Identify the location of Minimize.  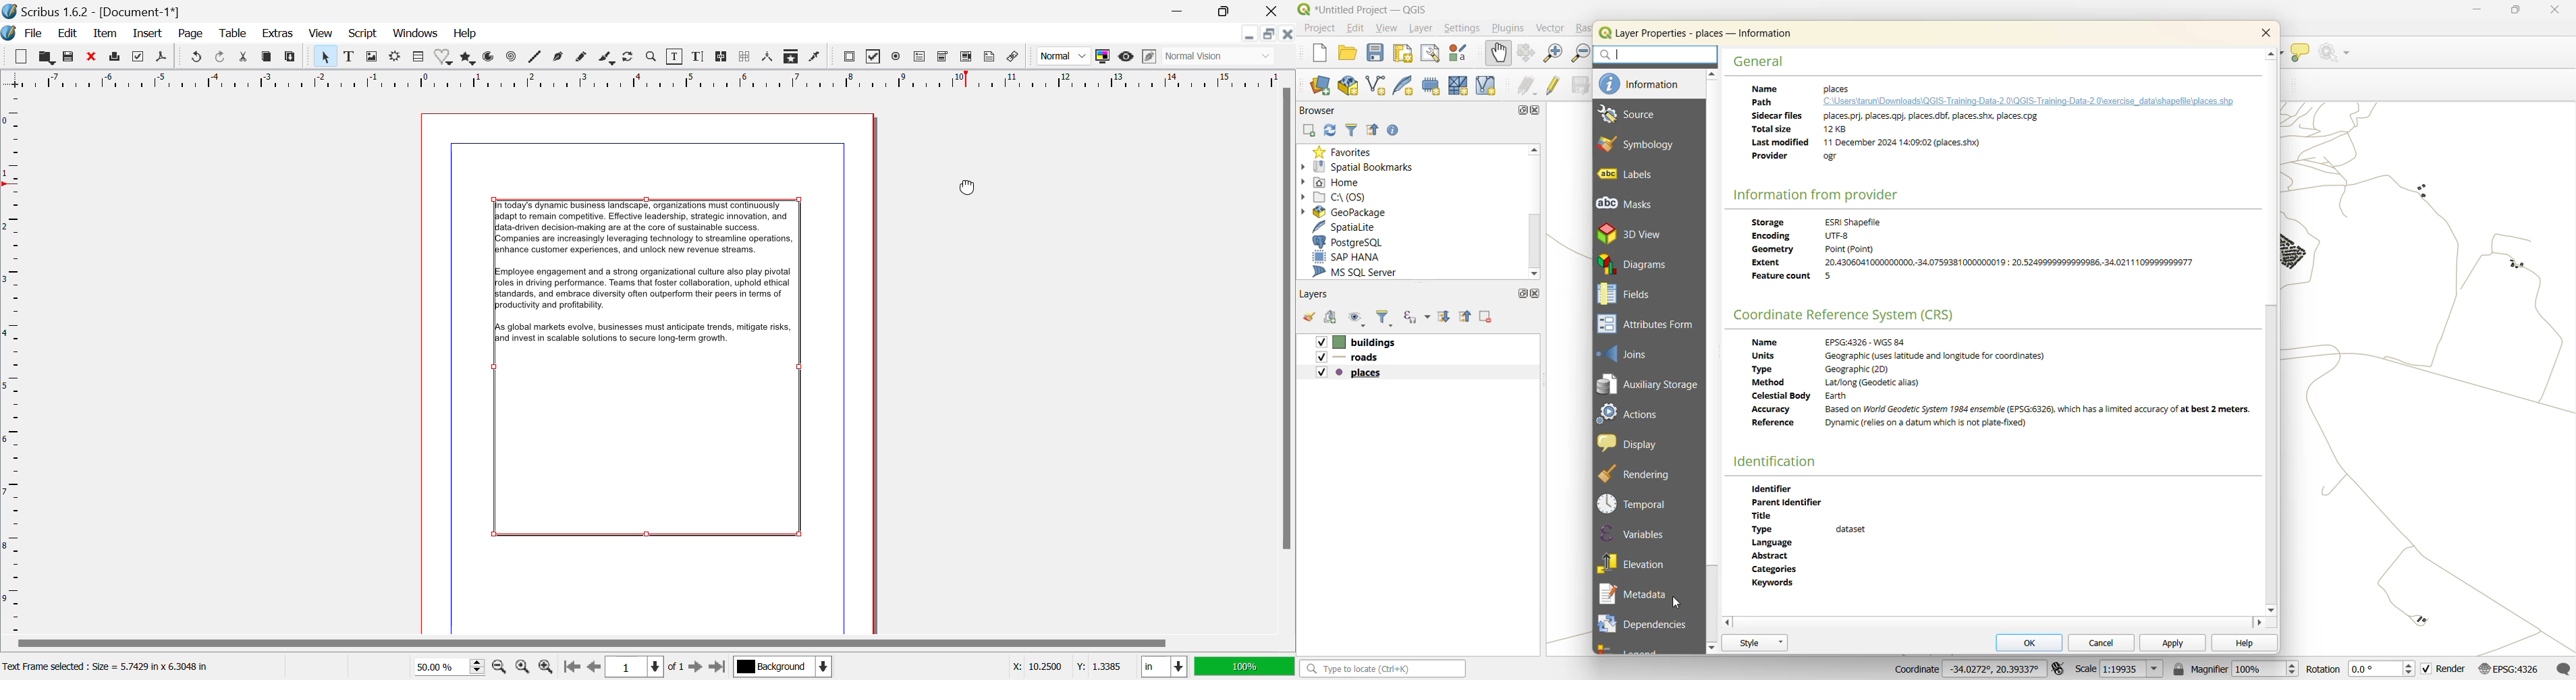
(1226, 11).